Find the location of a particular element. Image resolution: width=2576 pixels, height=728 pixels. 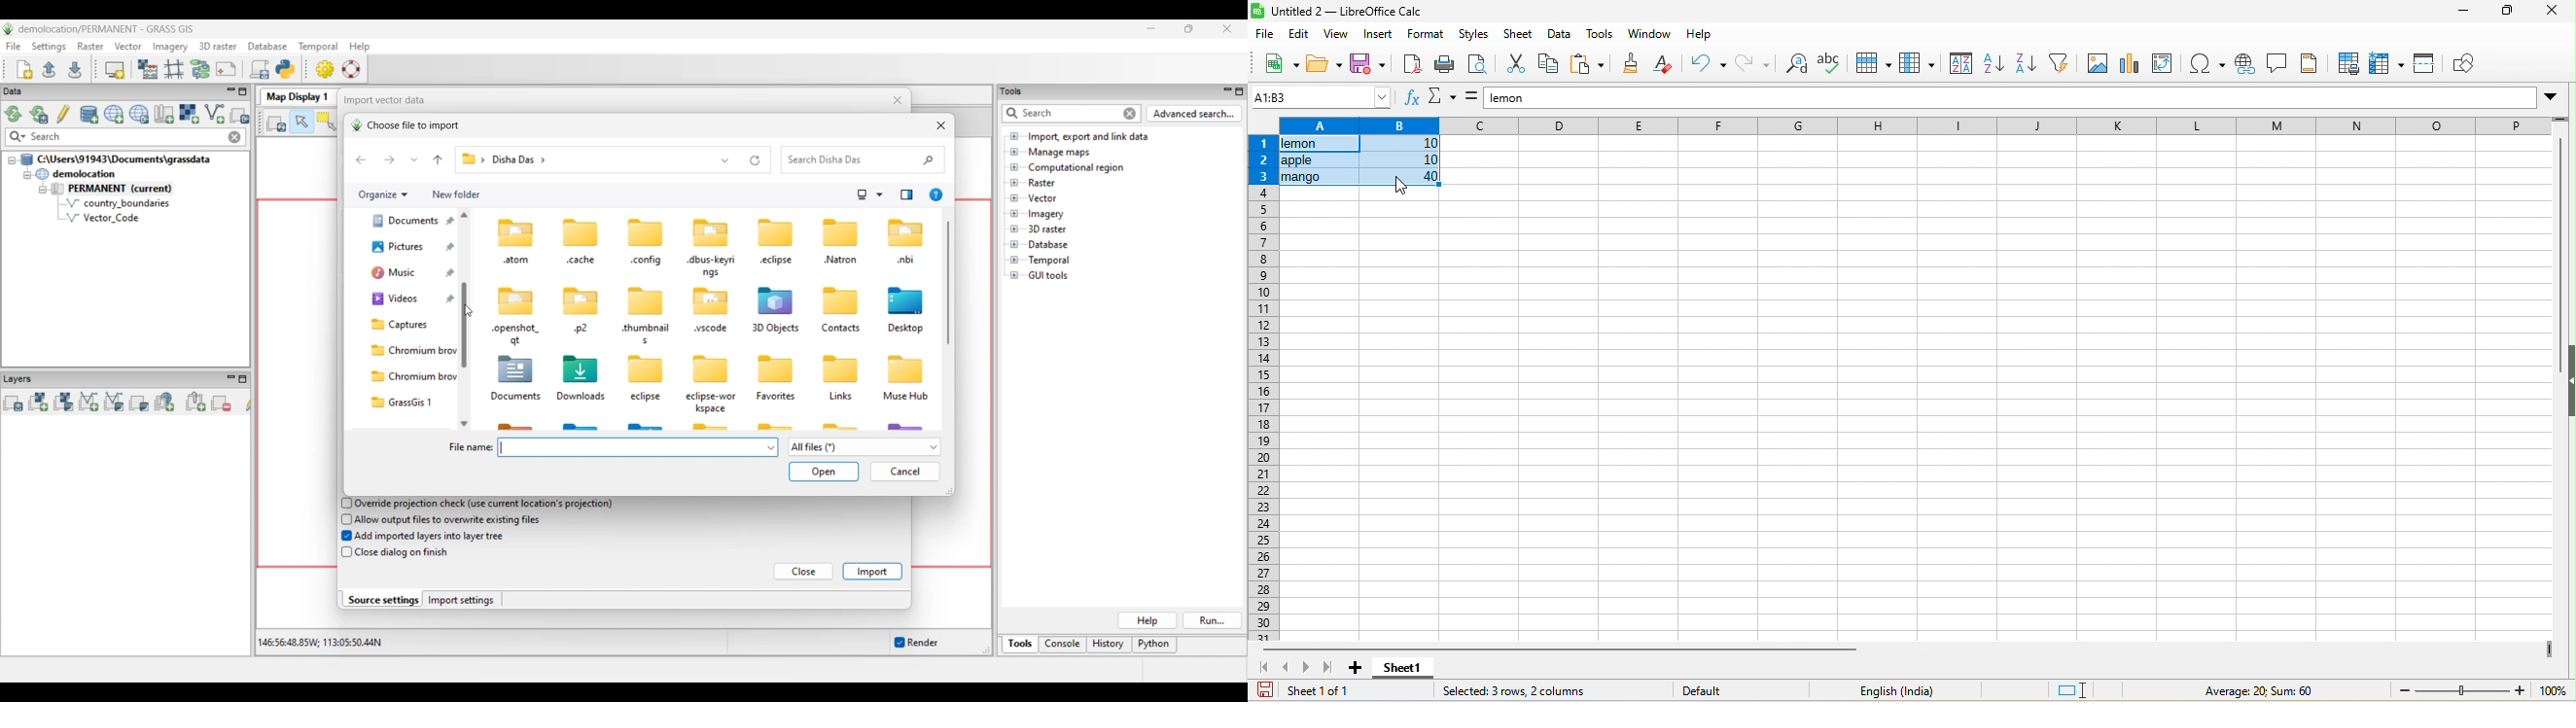

scroll to previous sheet is located at coordinates (1288, 669).